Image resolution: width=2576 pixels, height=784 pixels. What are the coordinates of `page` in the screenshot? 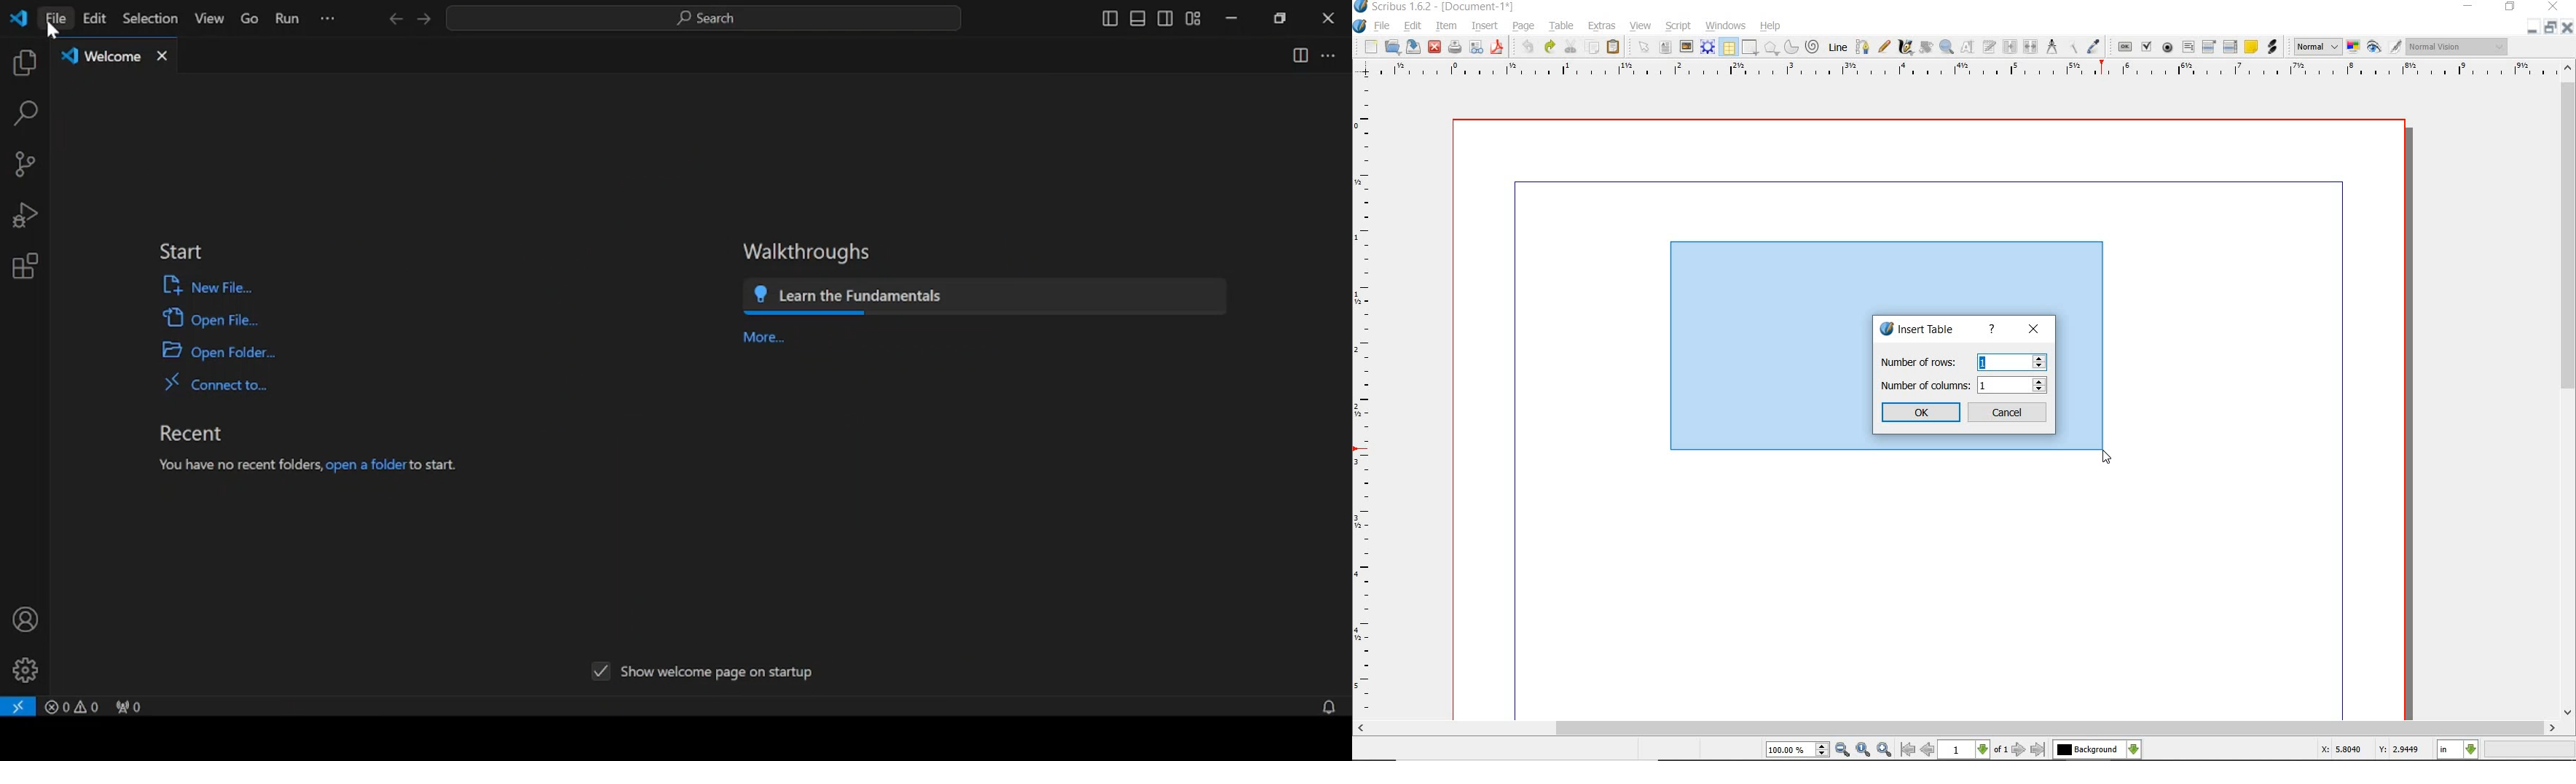 It's located at (1523, 27).